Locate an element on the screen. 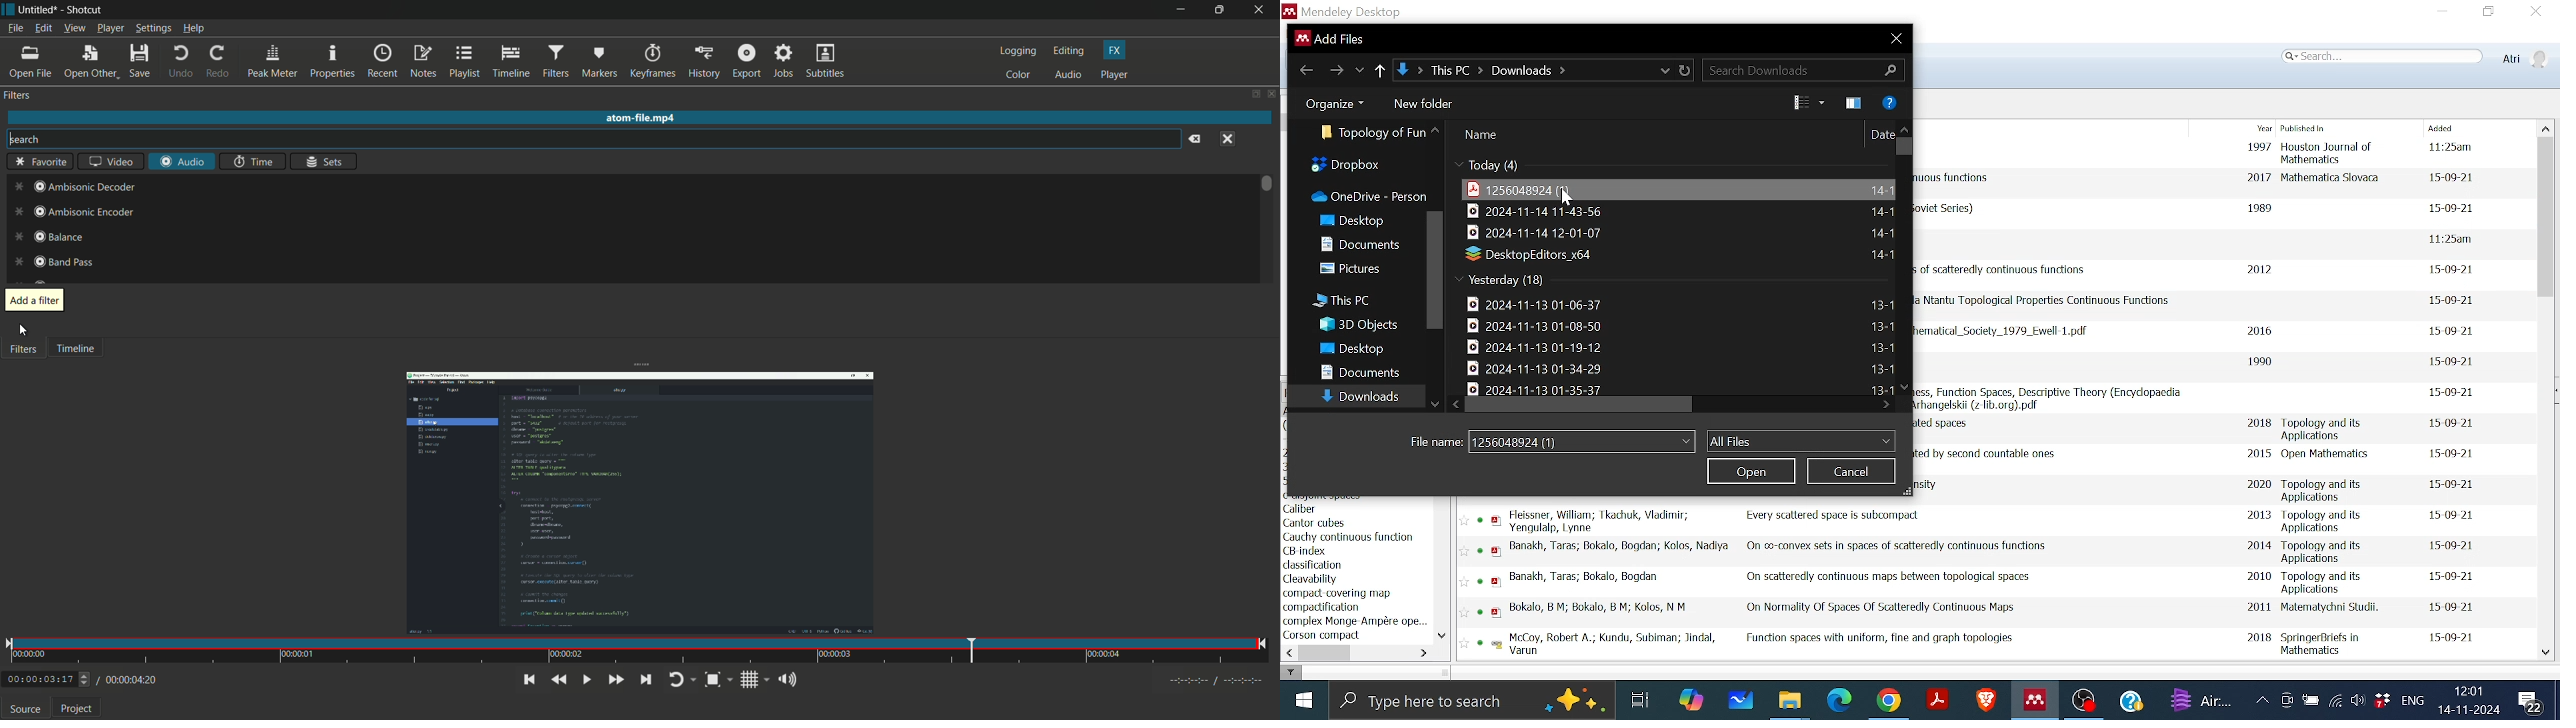 This screenshot has width=2576, height=728. Move down is located at coordinates (2547, 653).